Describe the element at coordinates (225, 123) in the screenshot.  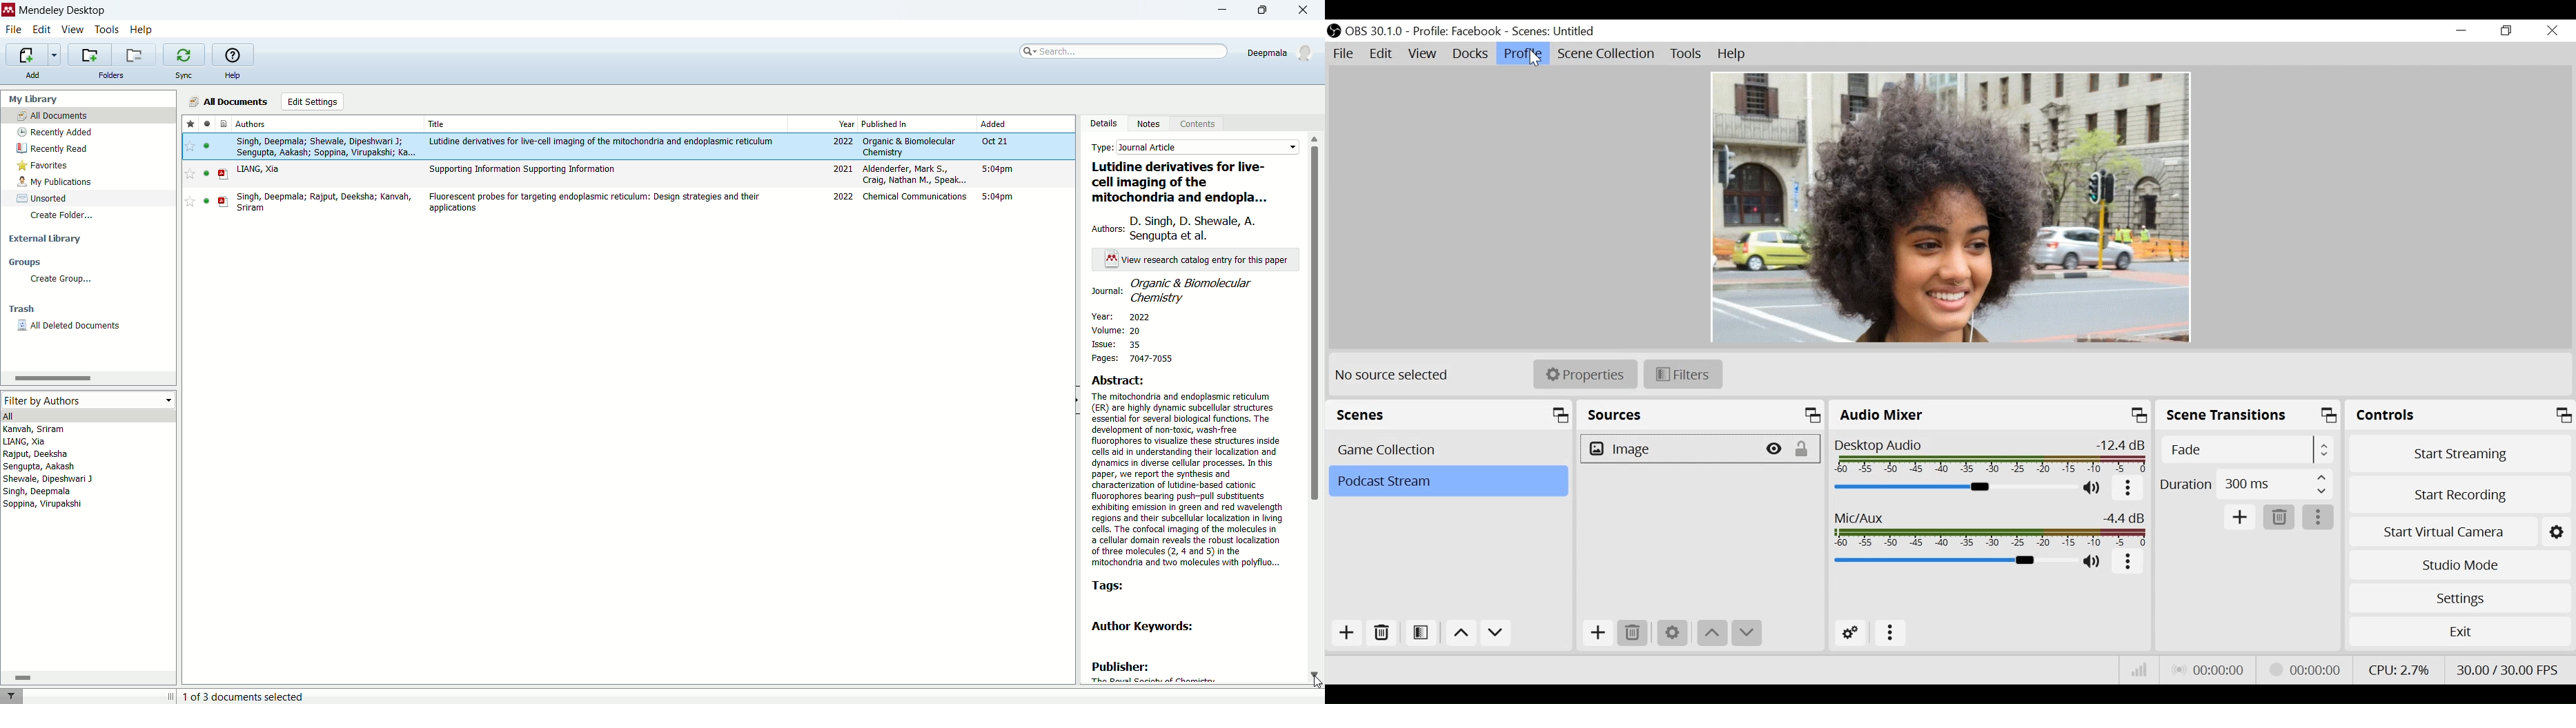
I see `document type` at that location.